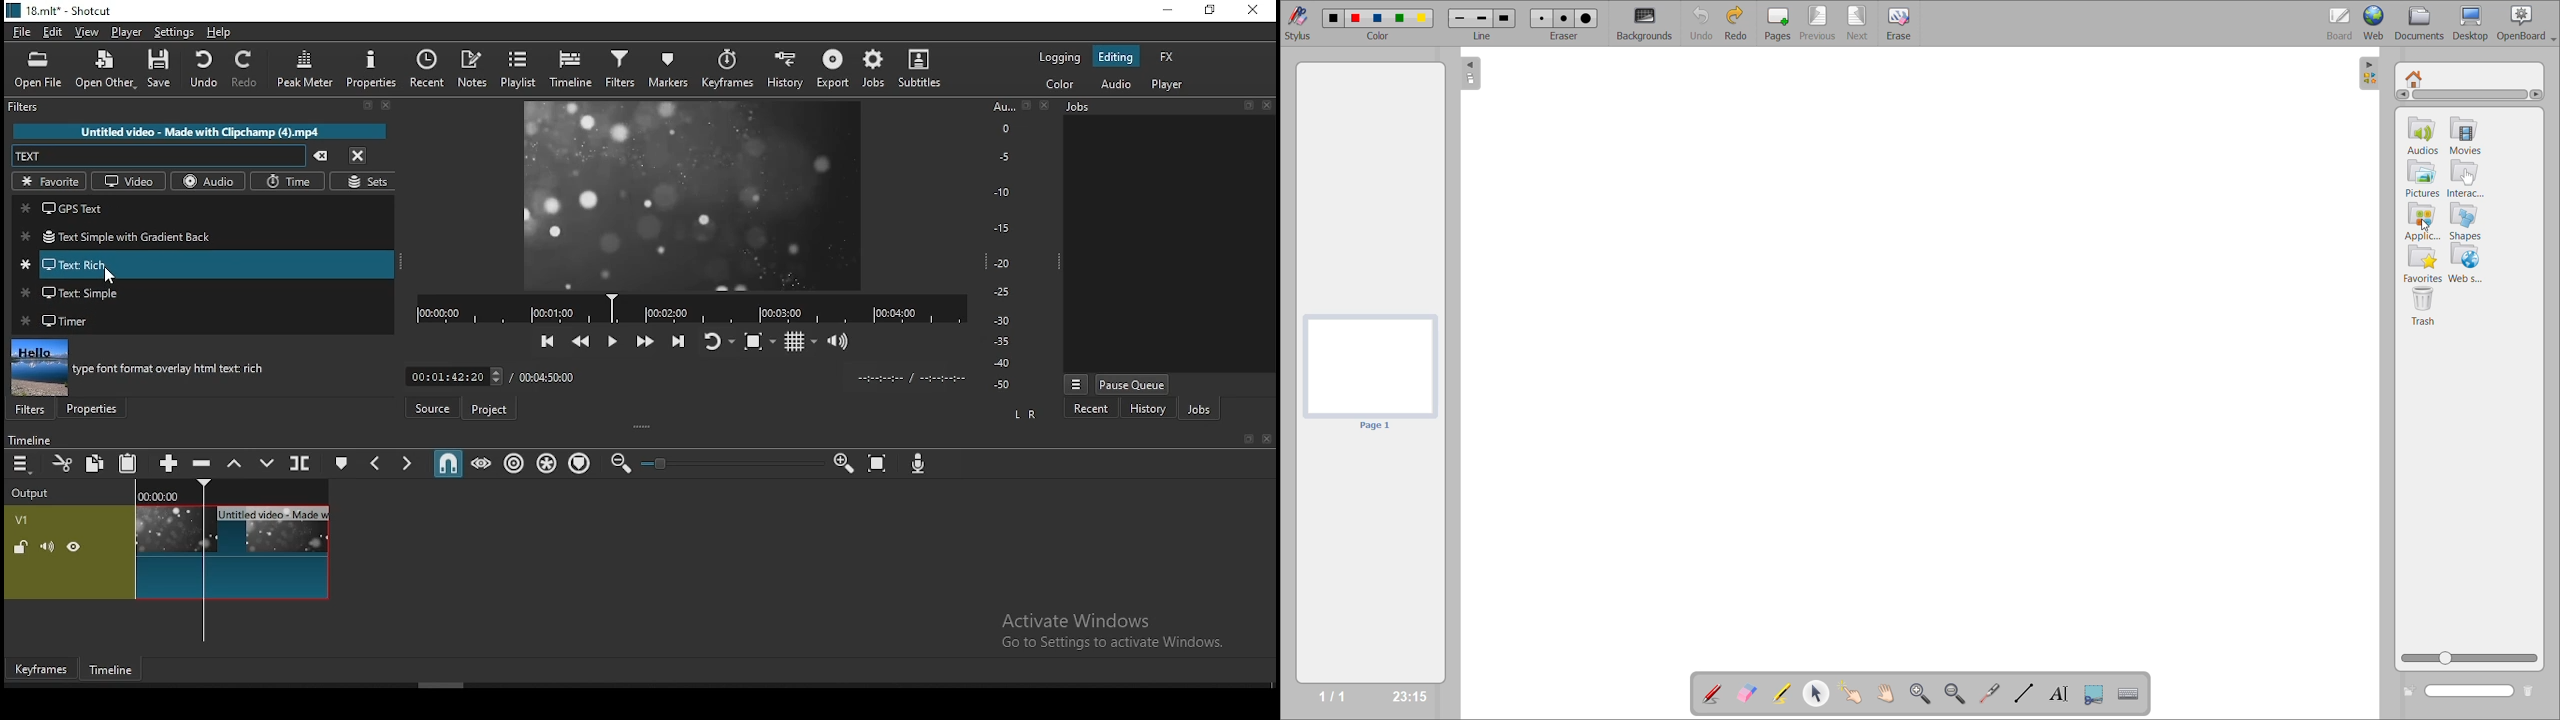 The height and width of the screenshot is (728, 2576). I want to click on text: rich, so click(205, 265).